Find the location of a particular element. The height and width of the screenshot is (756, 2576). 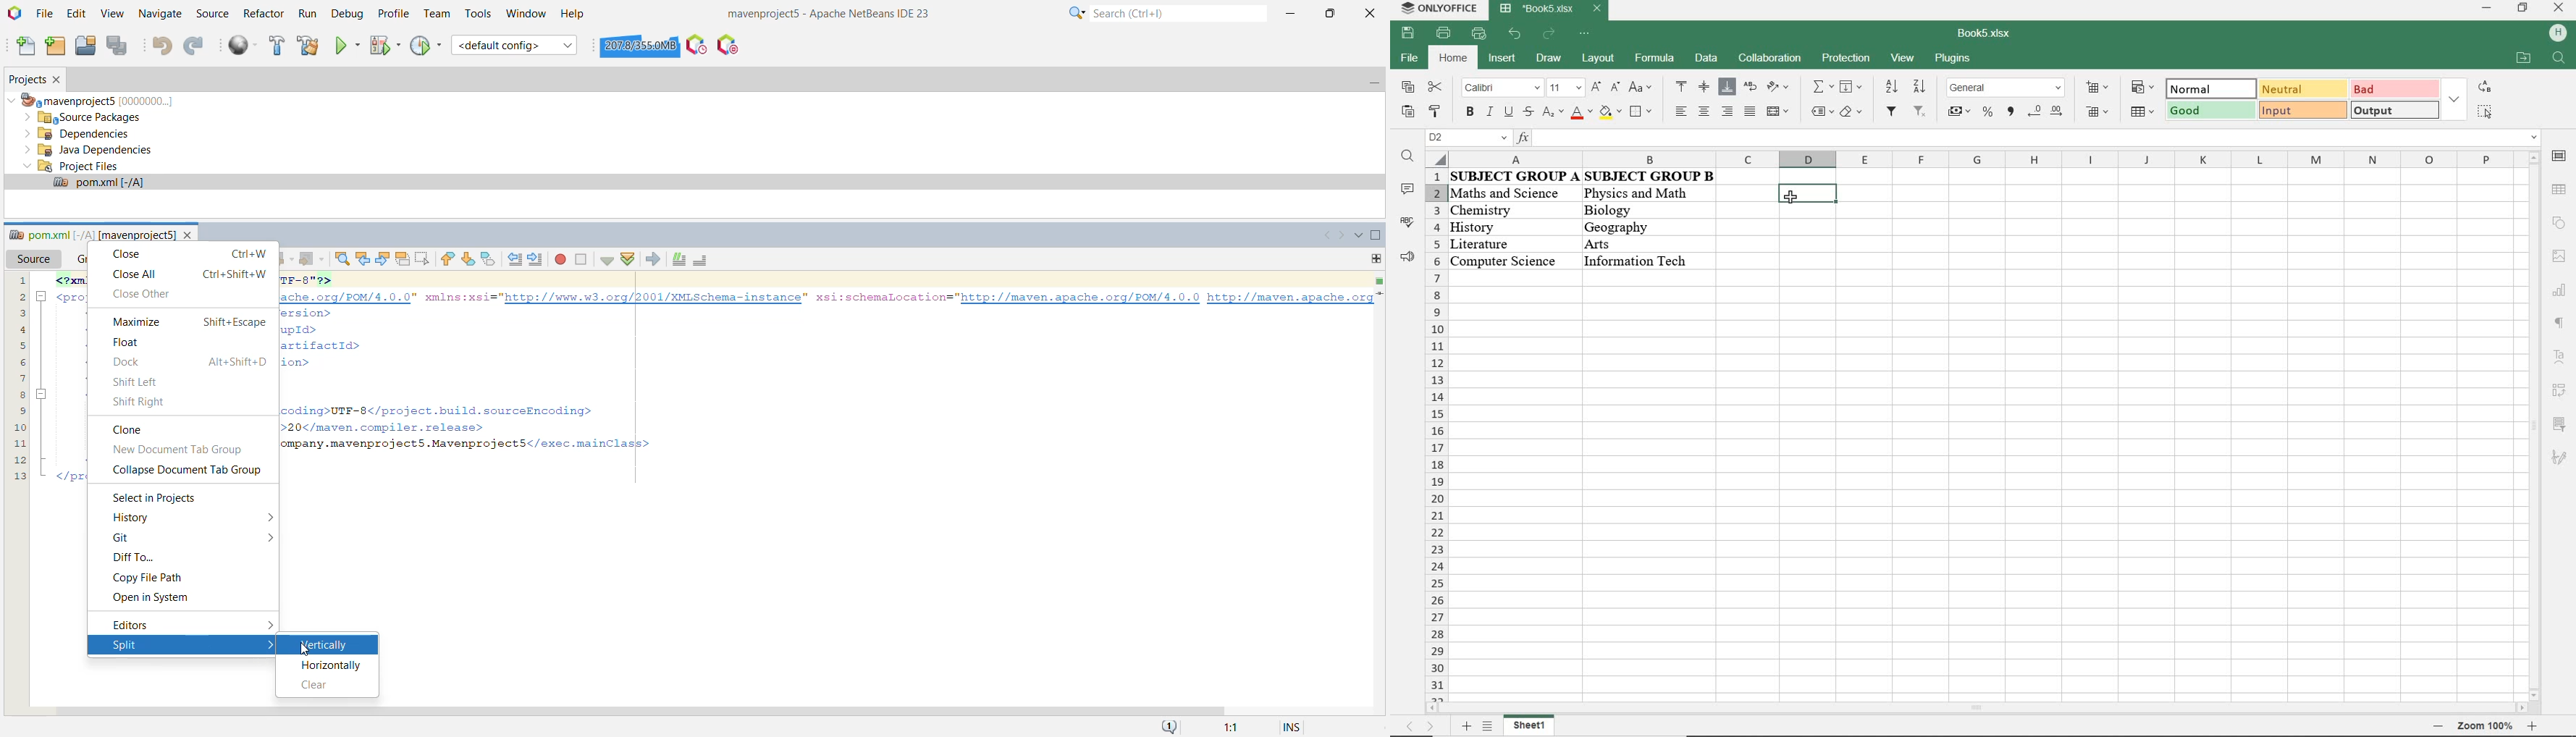

Next Bookmark is located at coordinates (467, 259).